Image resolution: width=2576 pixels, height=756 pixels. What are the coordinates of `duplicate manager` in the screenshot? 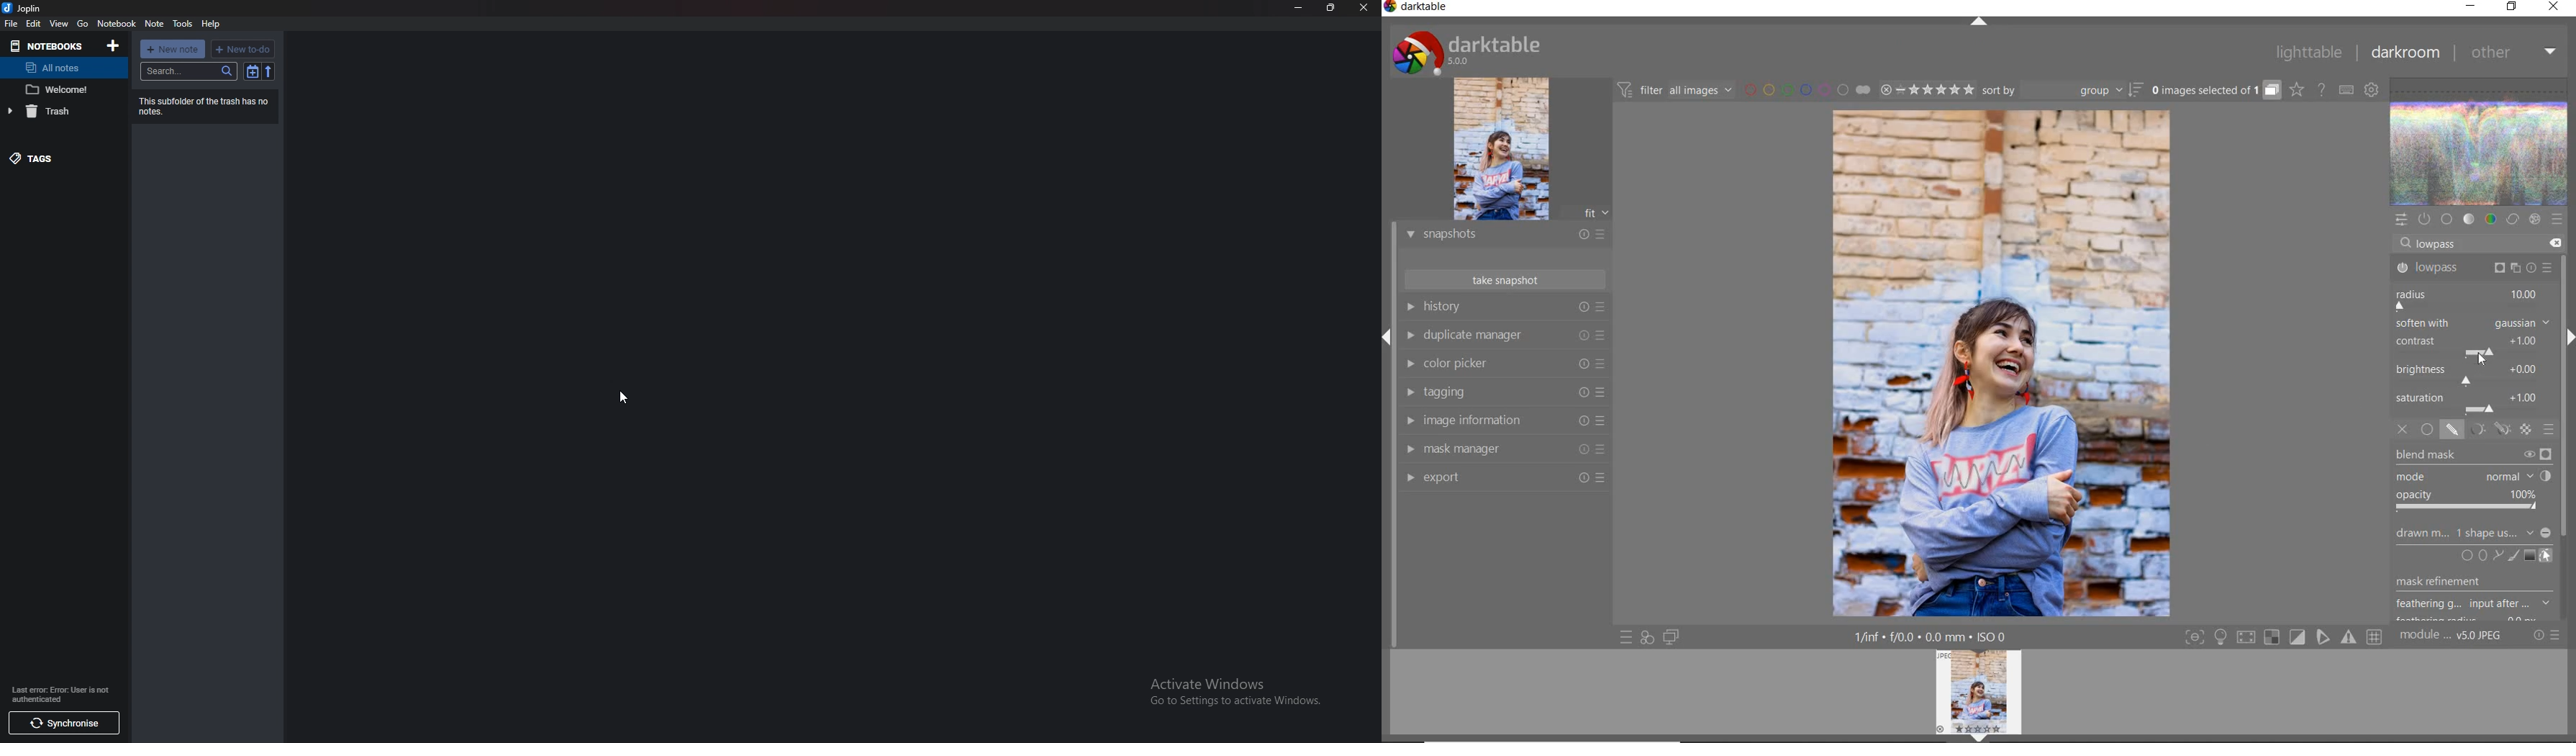 It's located at (1507, 337).